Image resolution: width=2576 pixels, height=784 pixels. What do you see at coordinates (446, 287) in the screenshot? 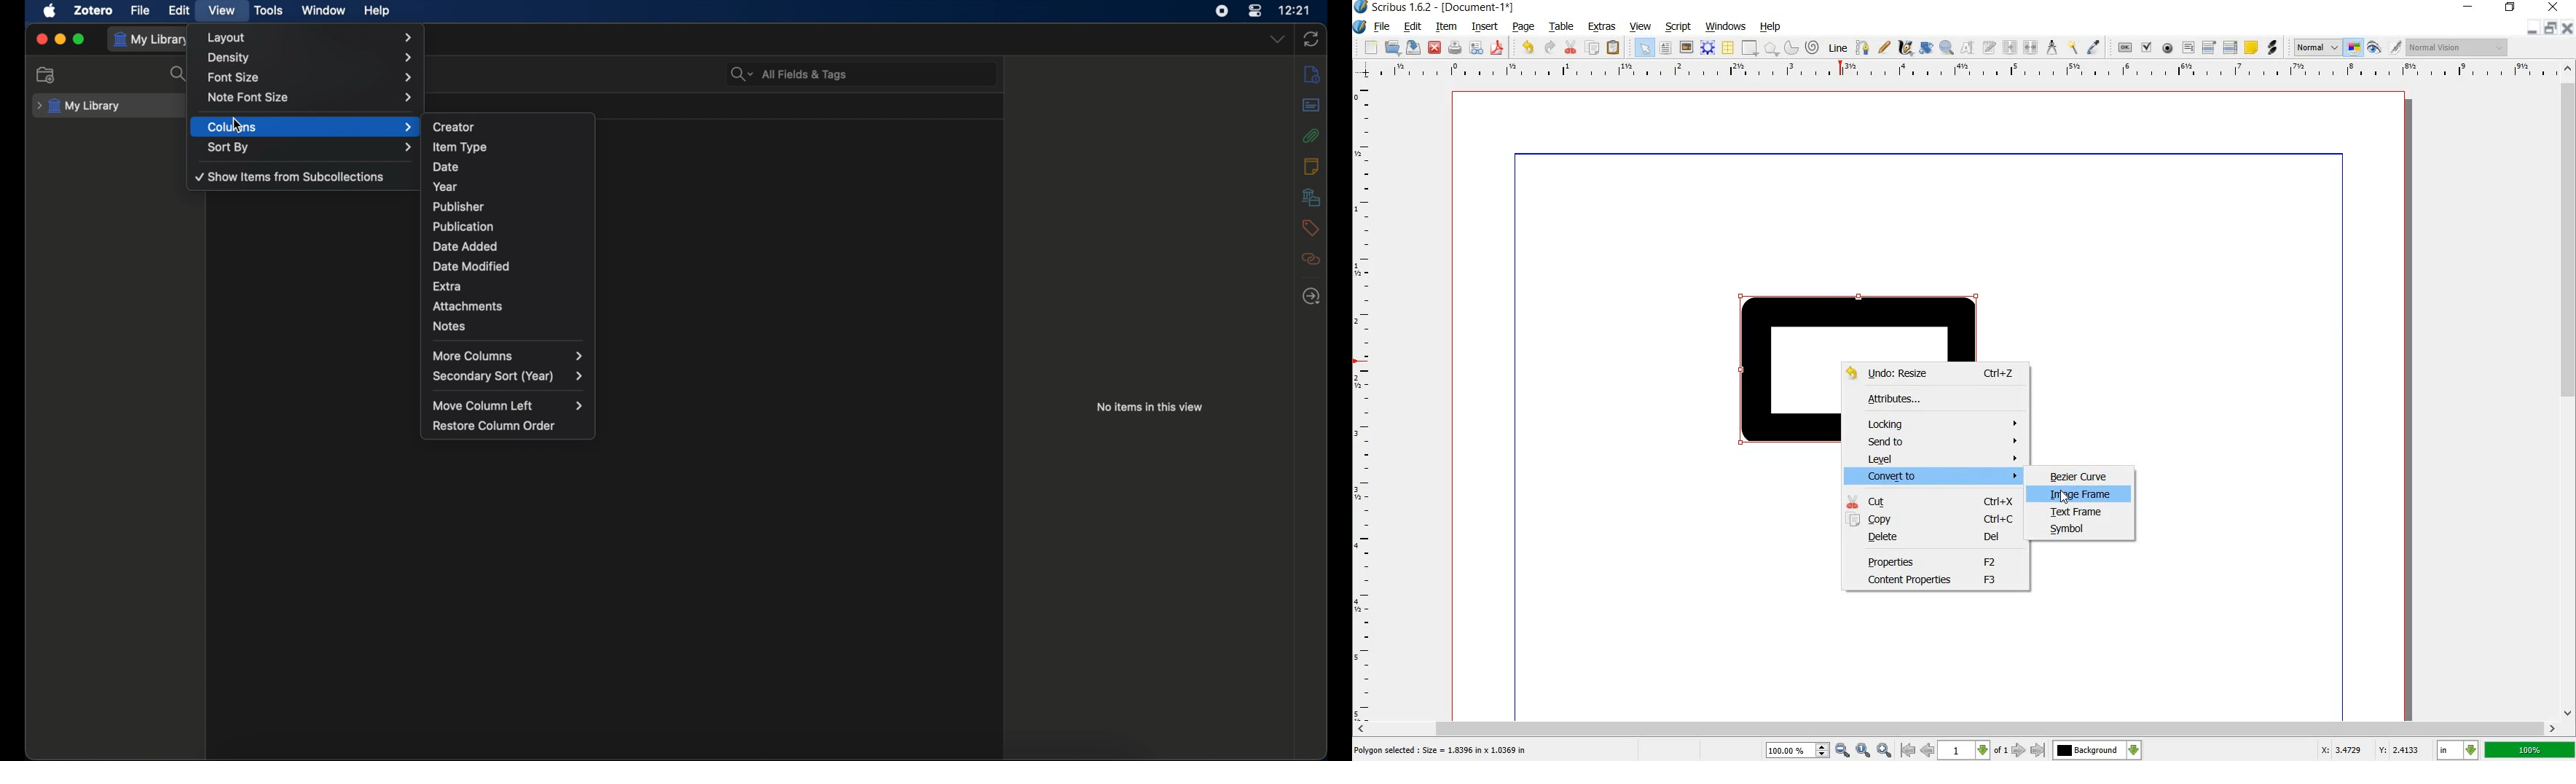
I see `extra` at bounding box center [446, 287].